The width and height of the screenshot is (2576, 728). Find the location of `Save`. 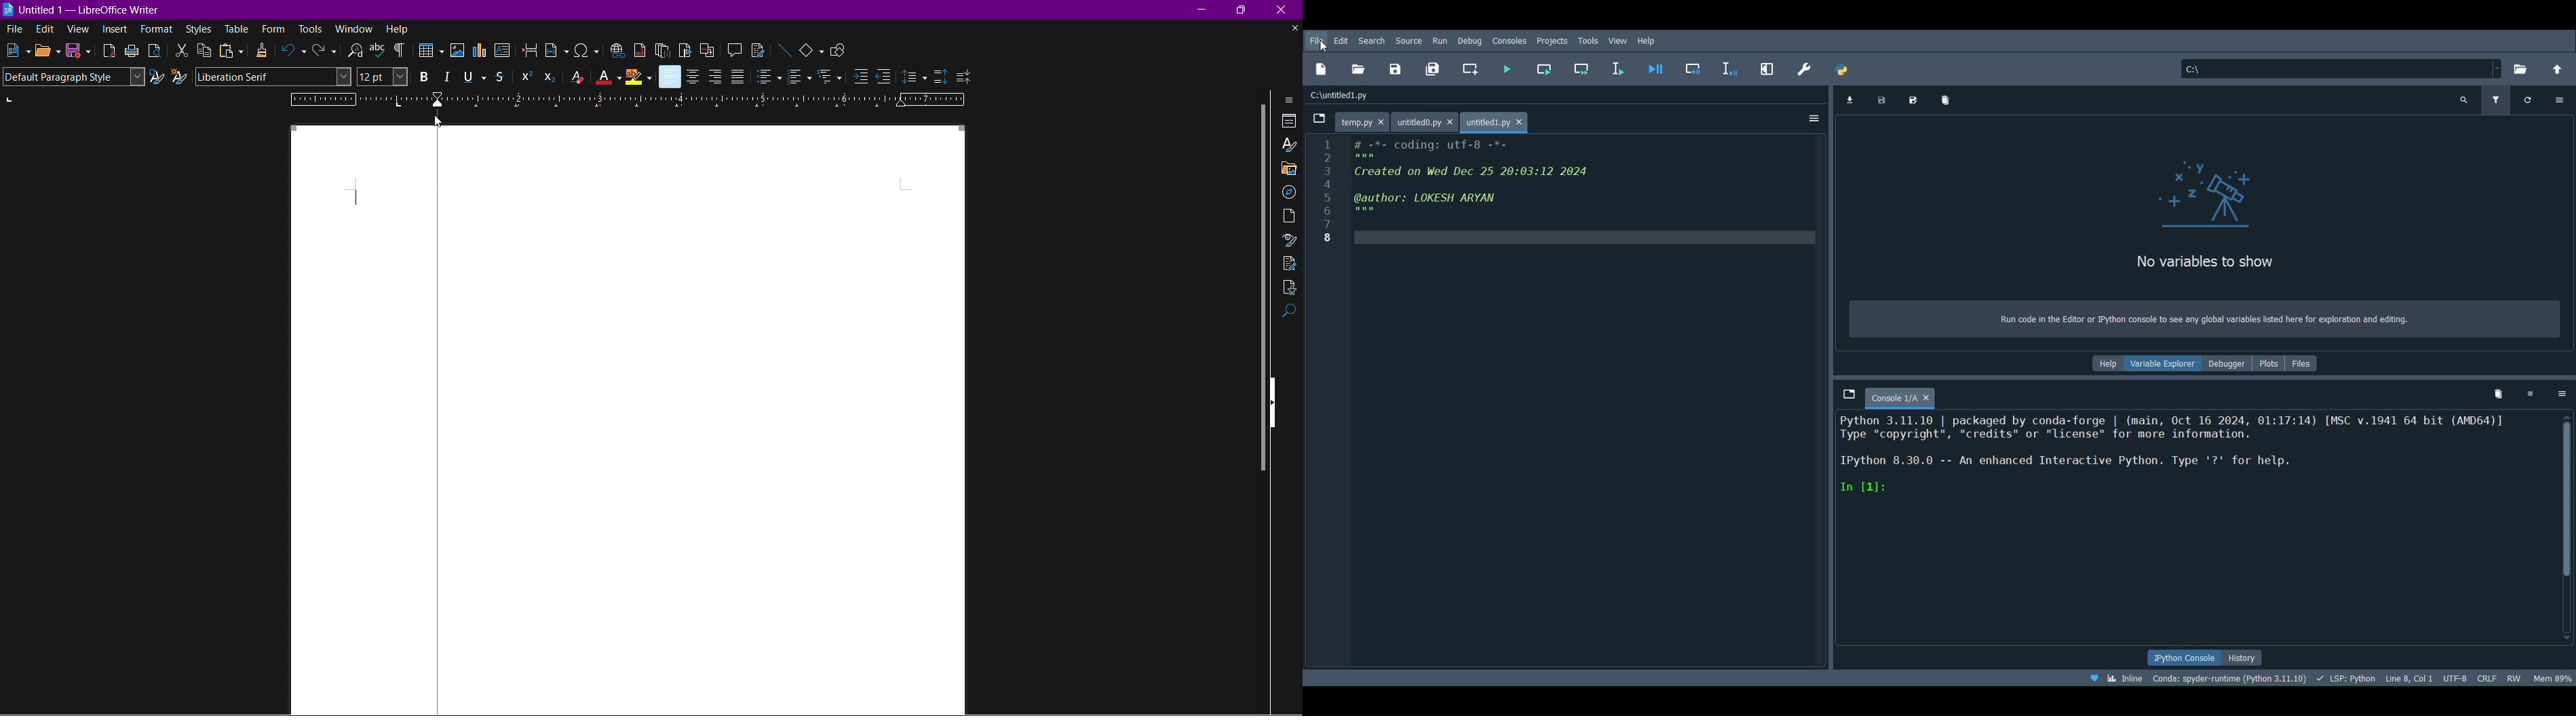

Save is located at coordinates (79, 52).